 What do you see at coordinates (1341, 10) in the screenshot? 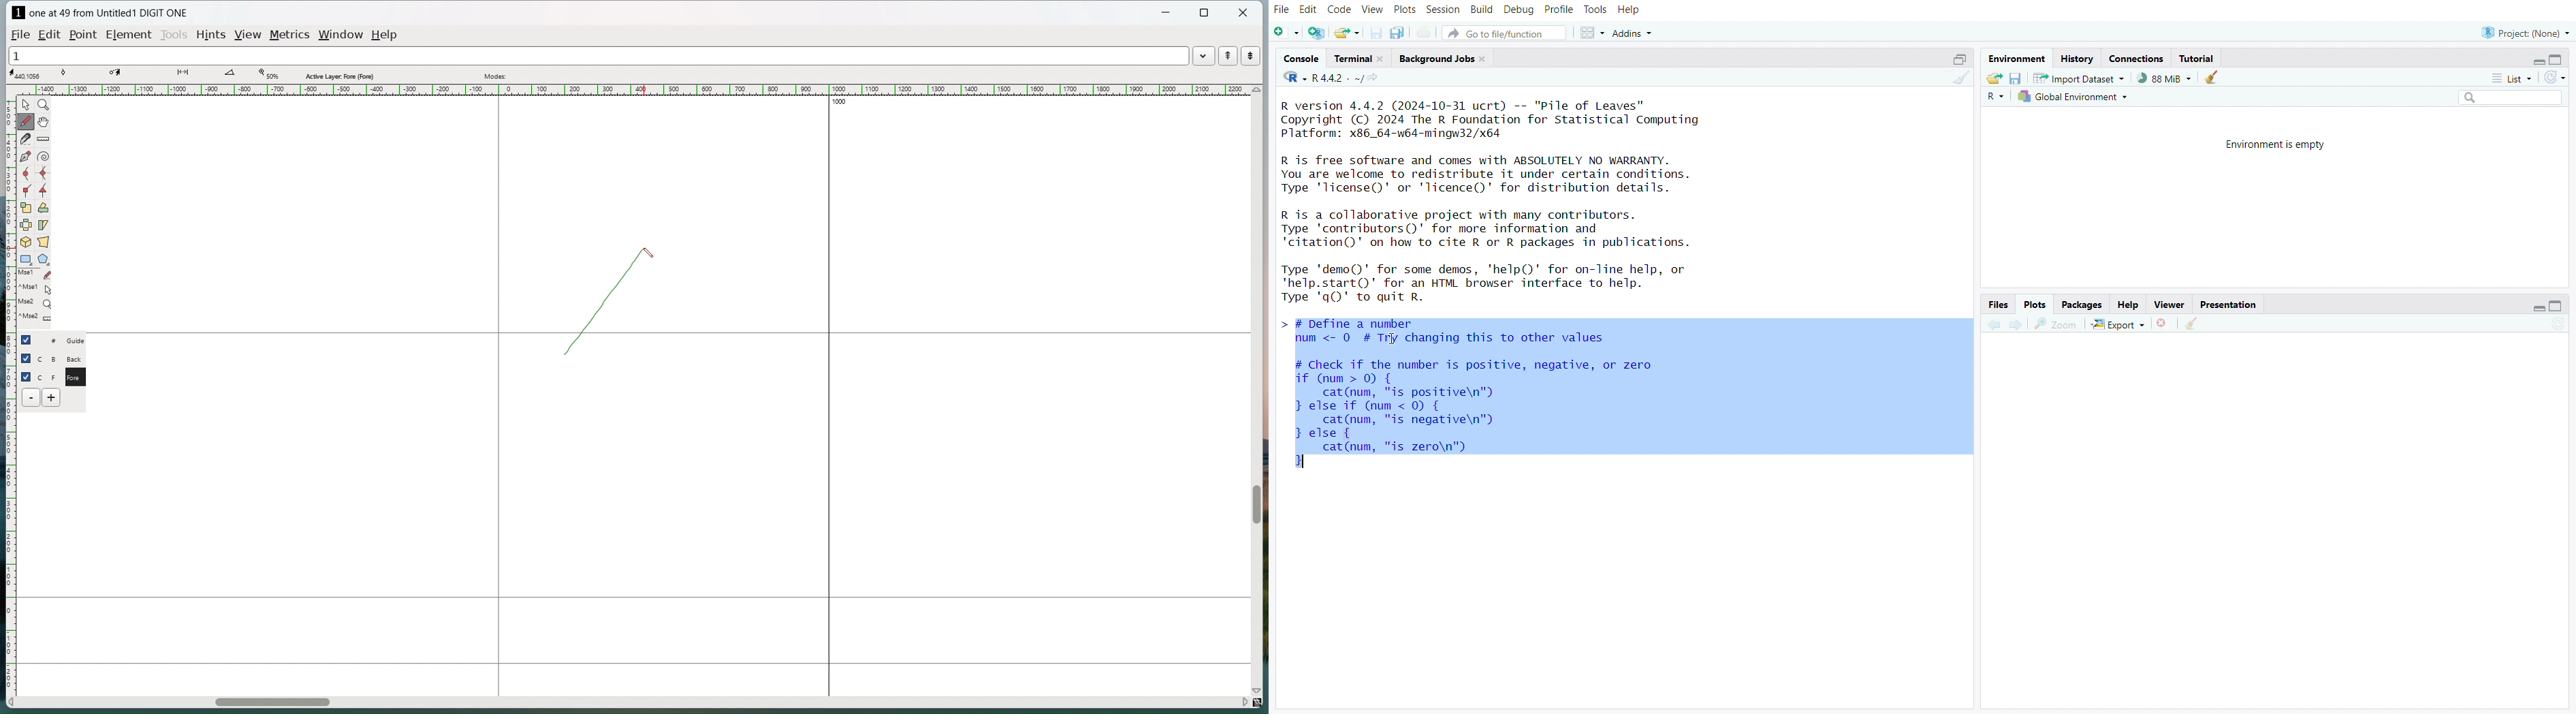
I see `code` at bounding box center [1341, 10].